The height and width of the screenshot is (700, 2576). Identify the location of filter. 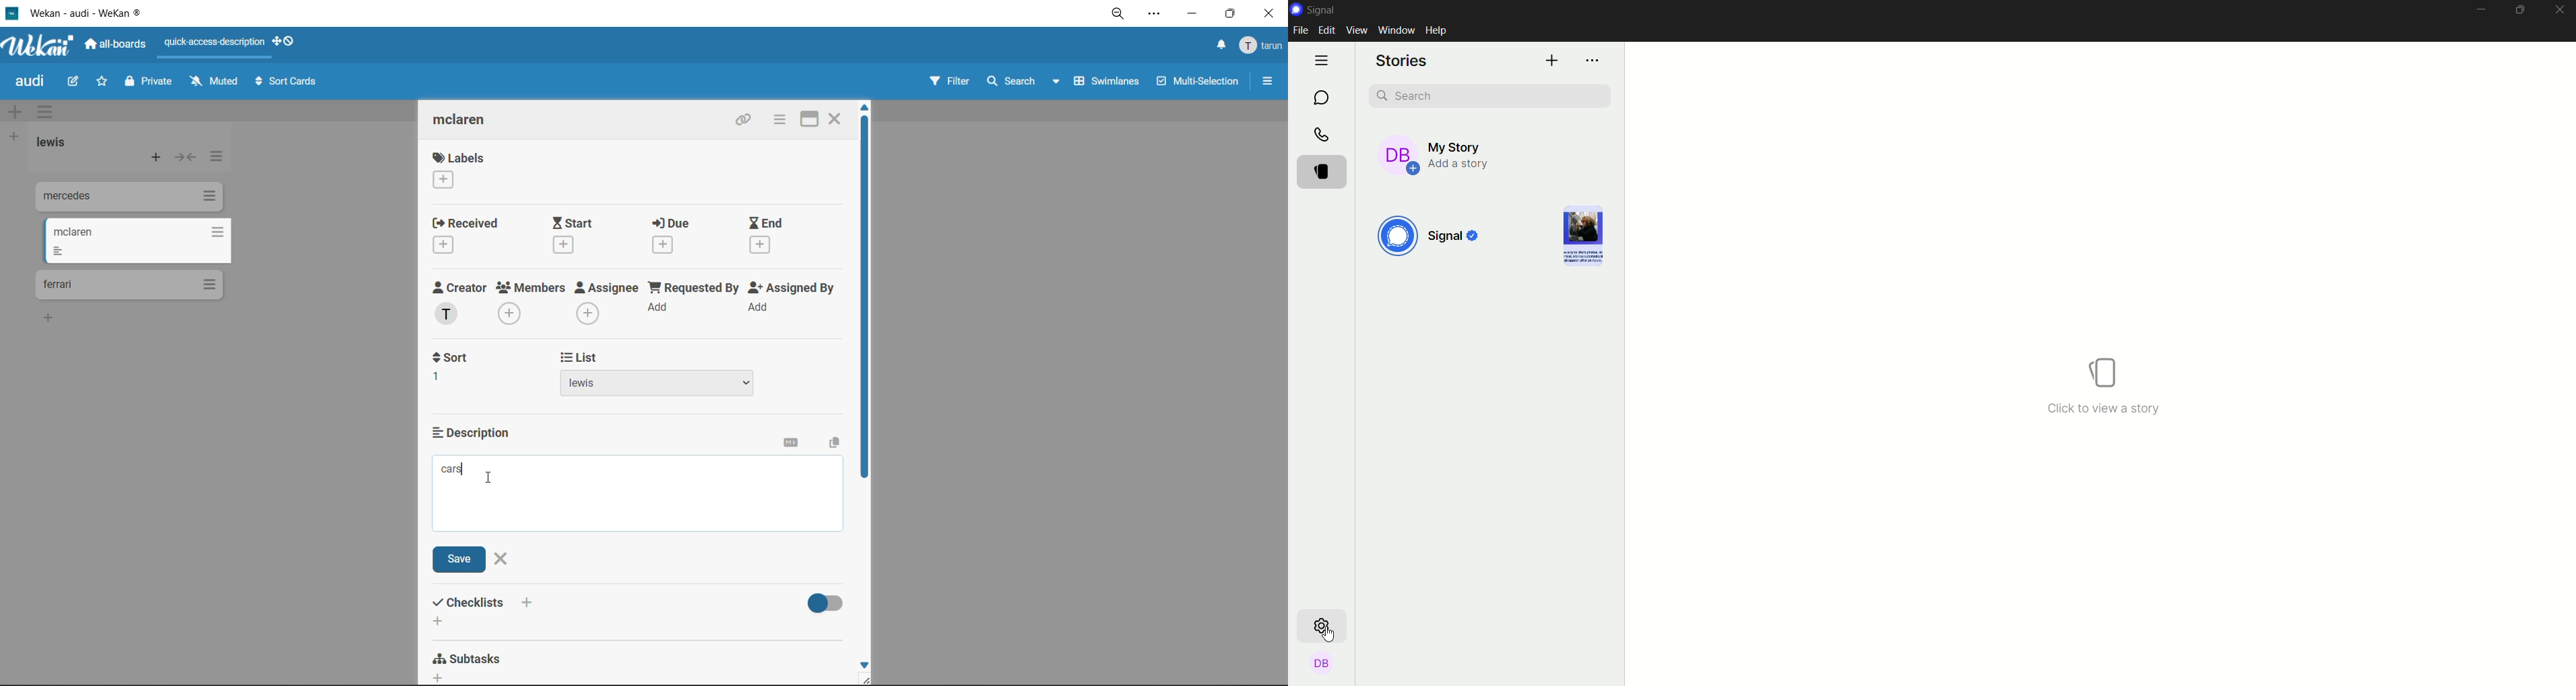
(949, 83).